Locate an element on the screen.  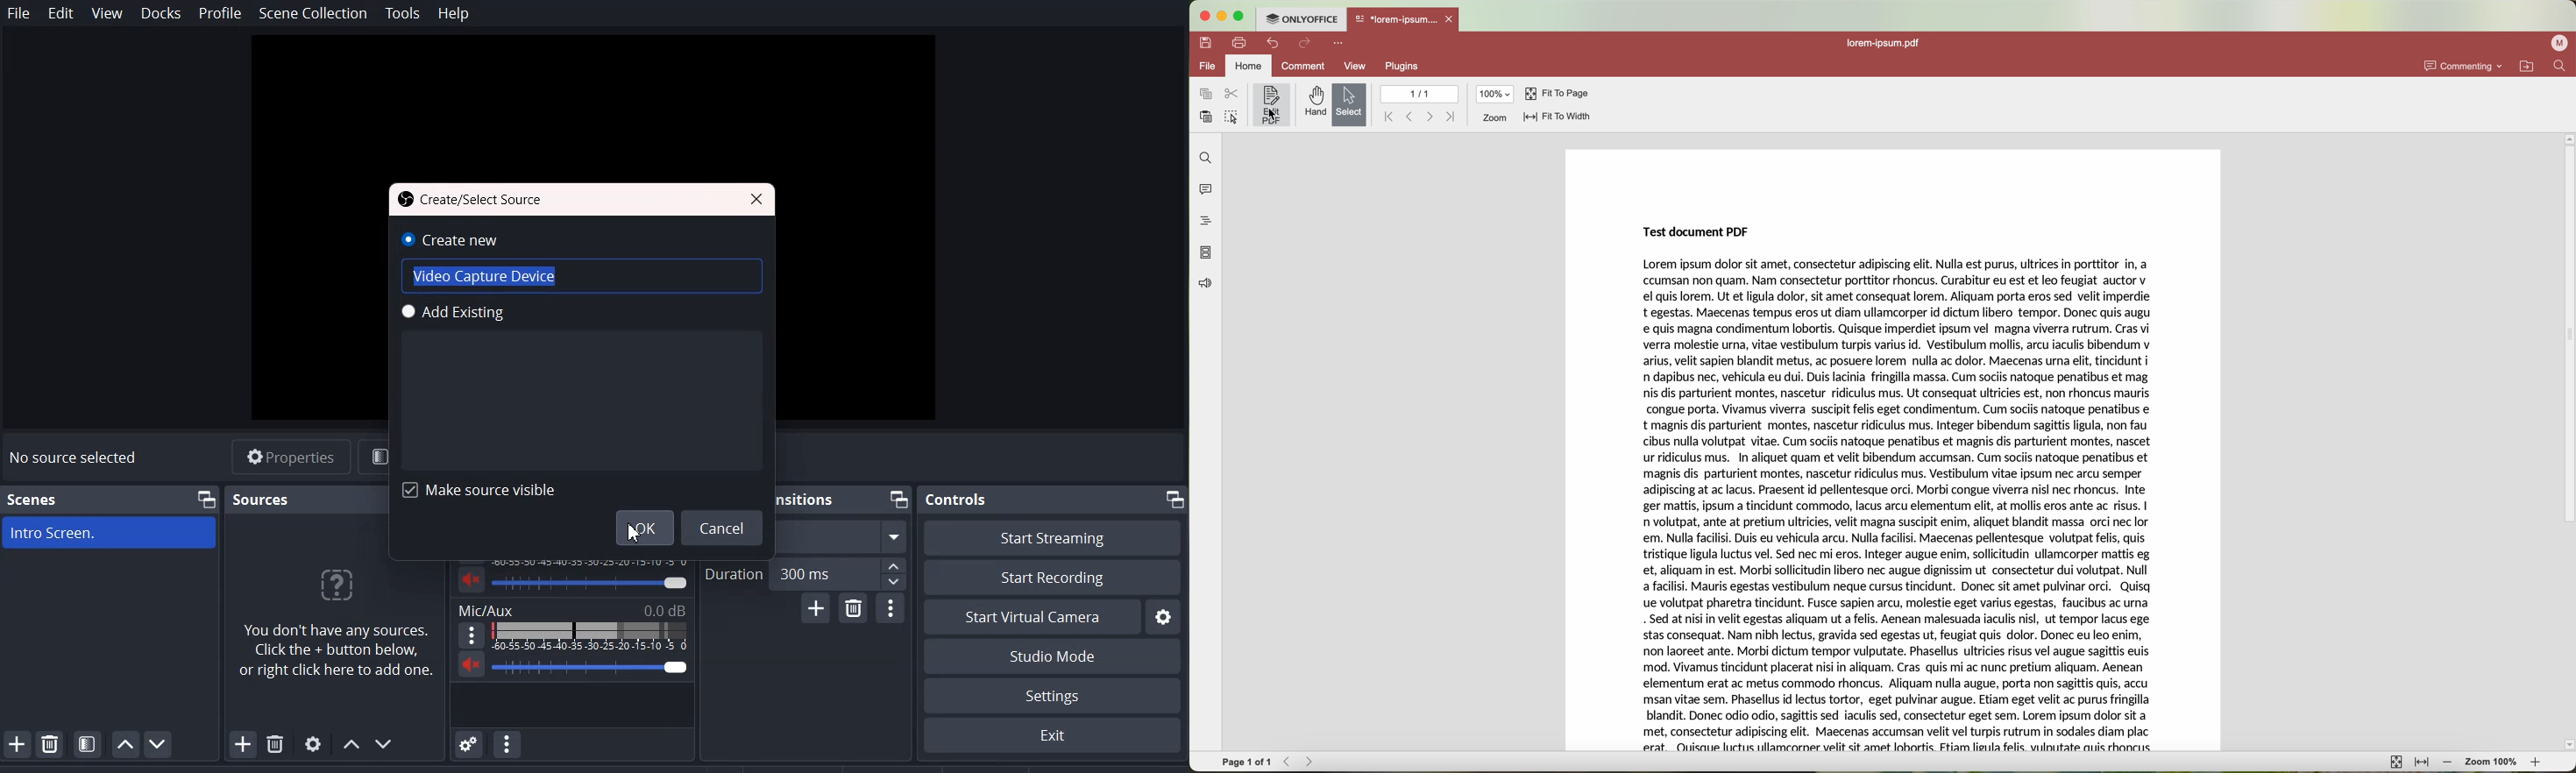
Properties is located at coordinates (290, 456).